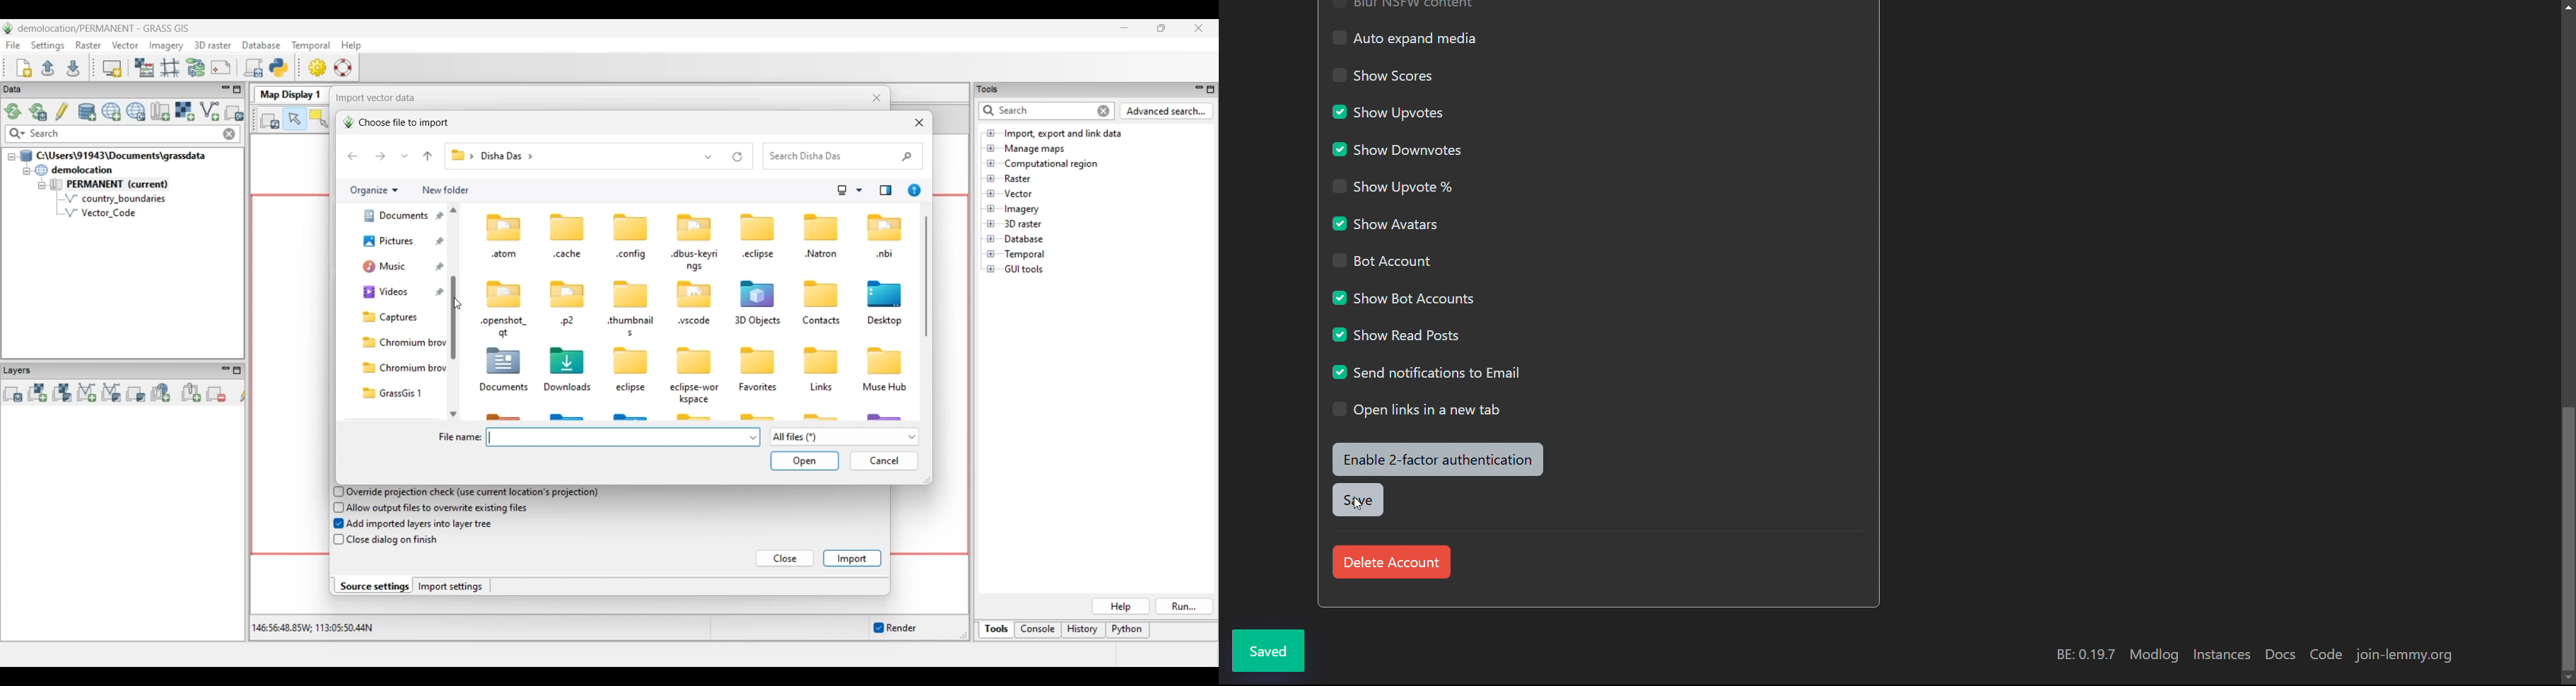  Describe the element at coordinates (289, 93) in the screenshot. I see `Map Display 1 tab` at that location.